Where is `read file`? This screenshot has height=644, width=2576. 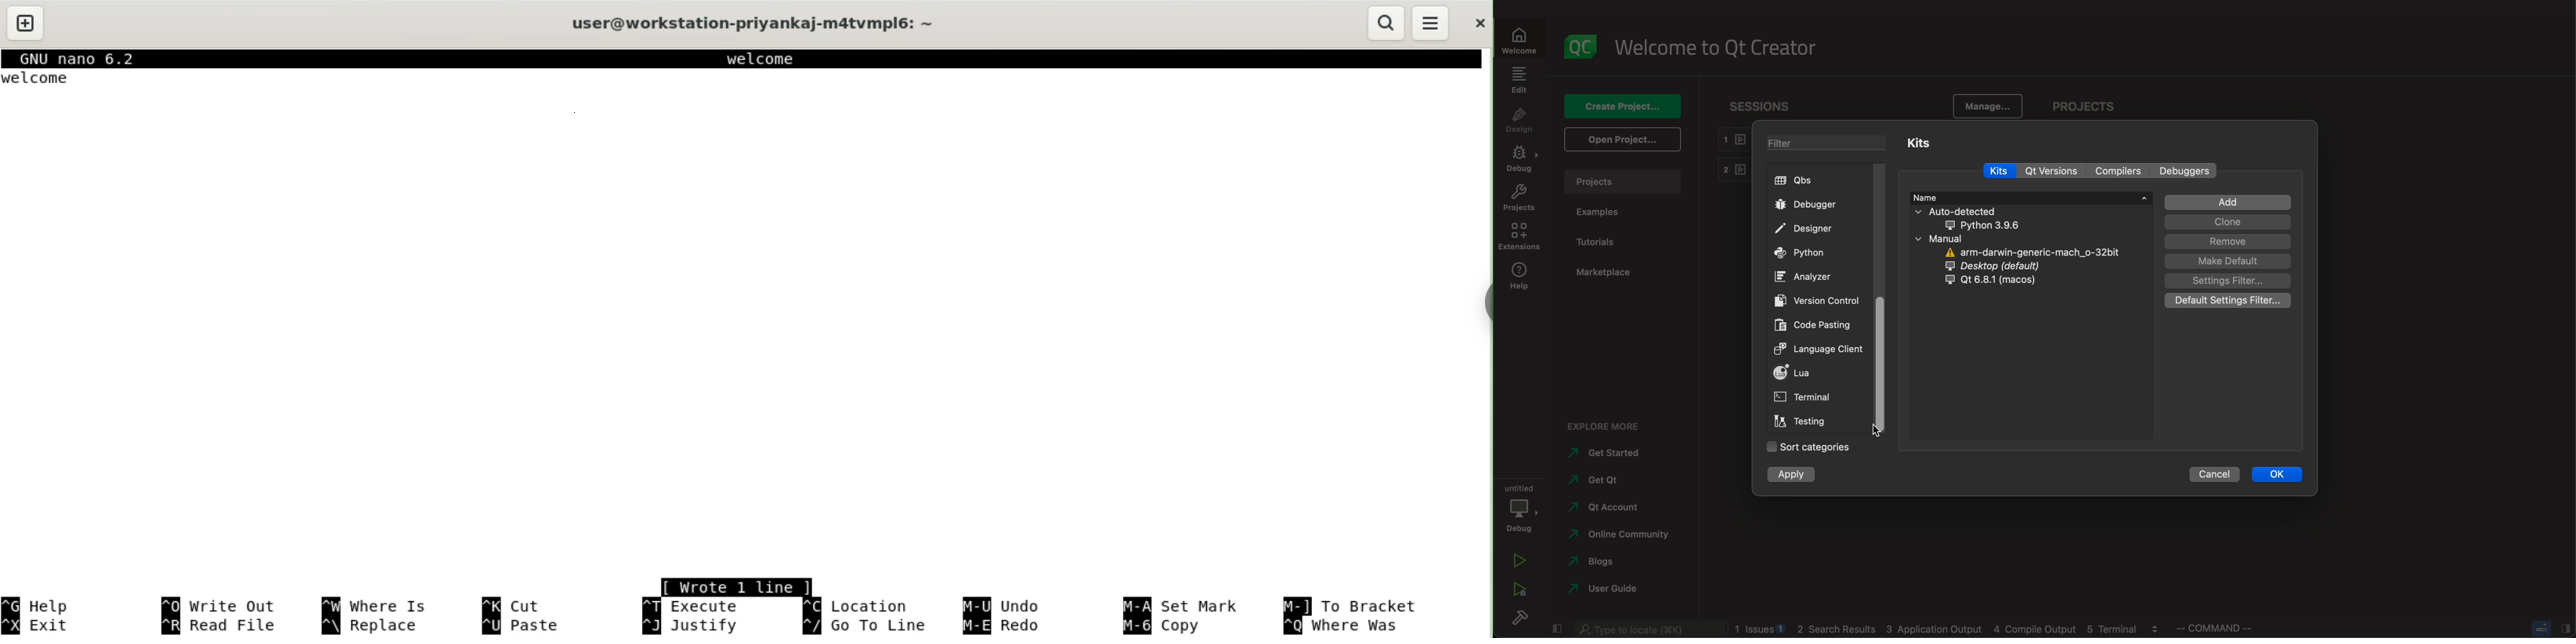
read file is located at coordinates (222, 626).